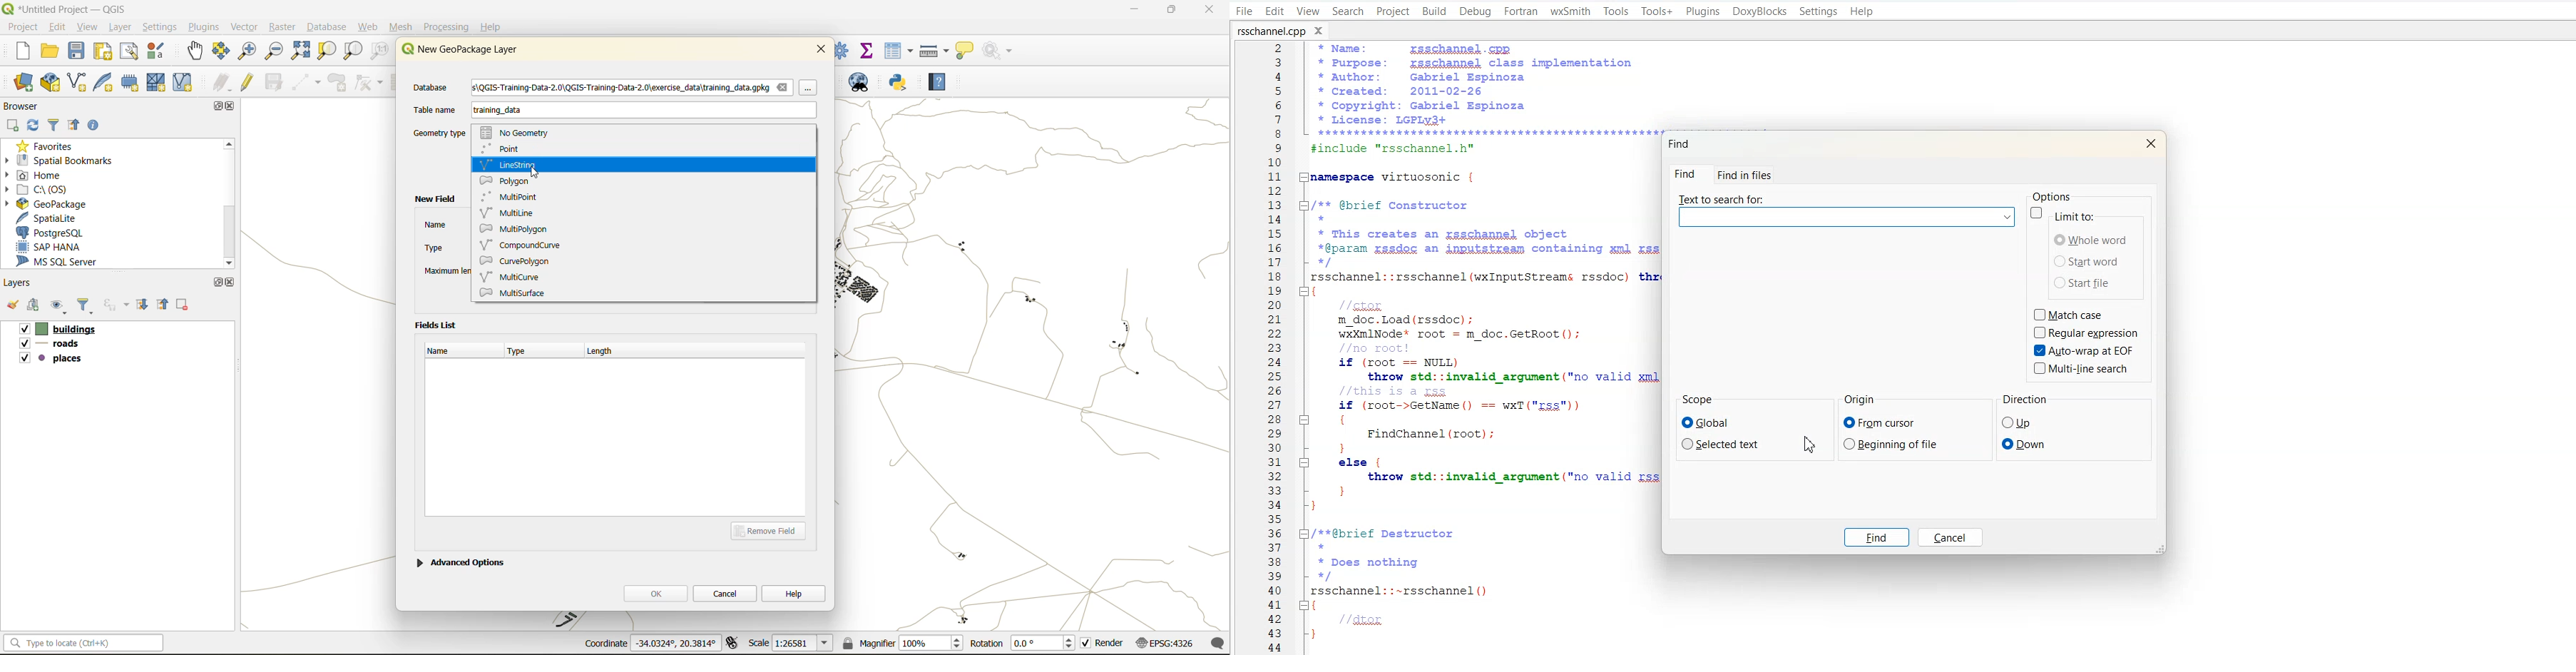  Describe the element at coordinates (158, 82) in the screenshot. I see `mesh` at that location.